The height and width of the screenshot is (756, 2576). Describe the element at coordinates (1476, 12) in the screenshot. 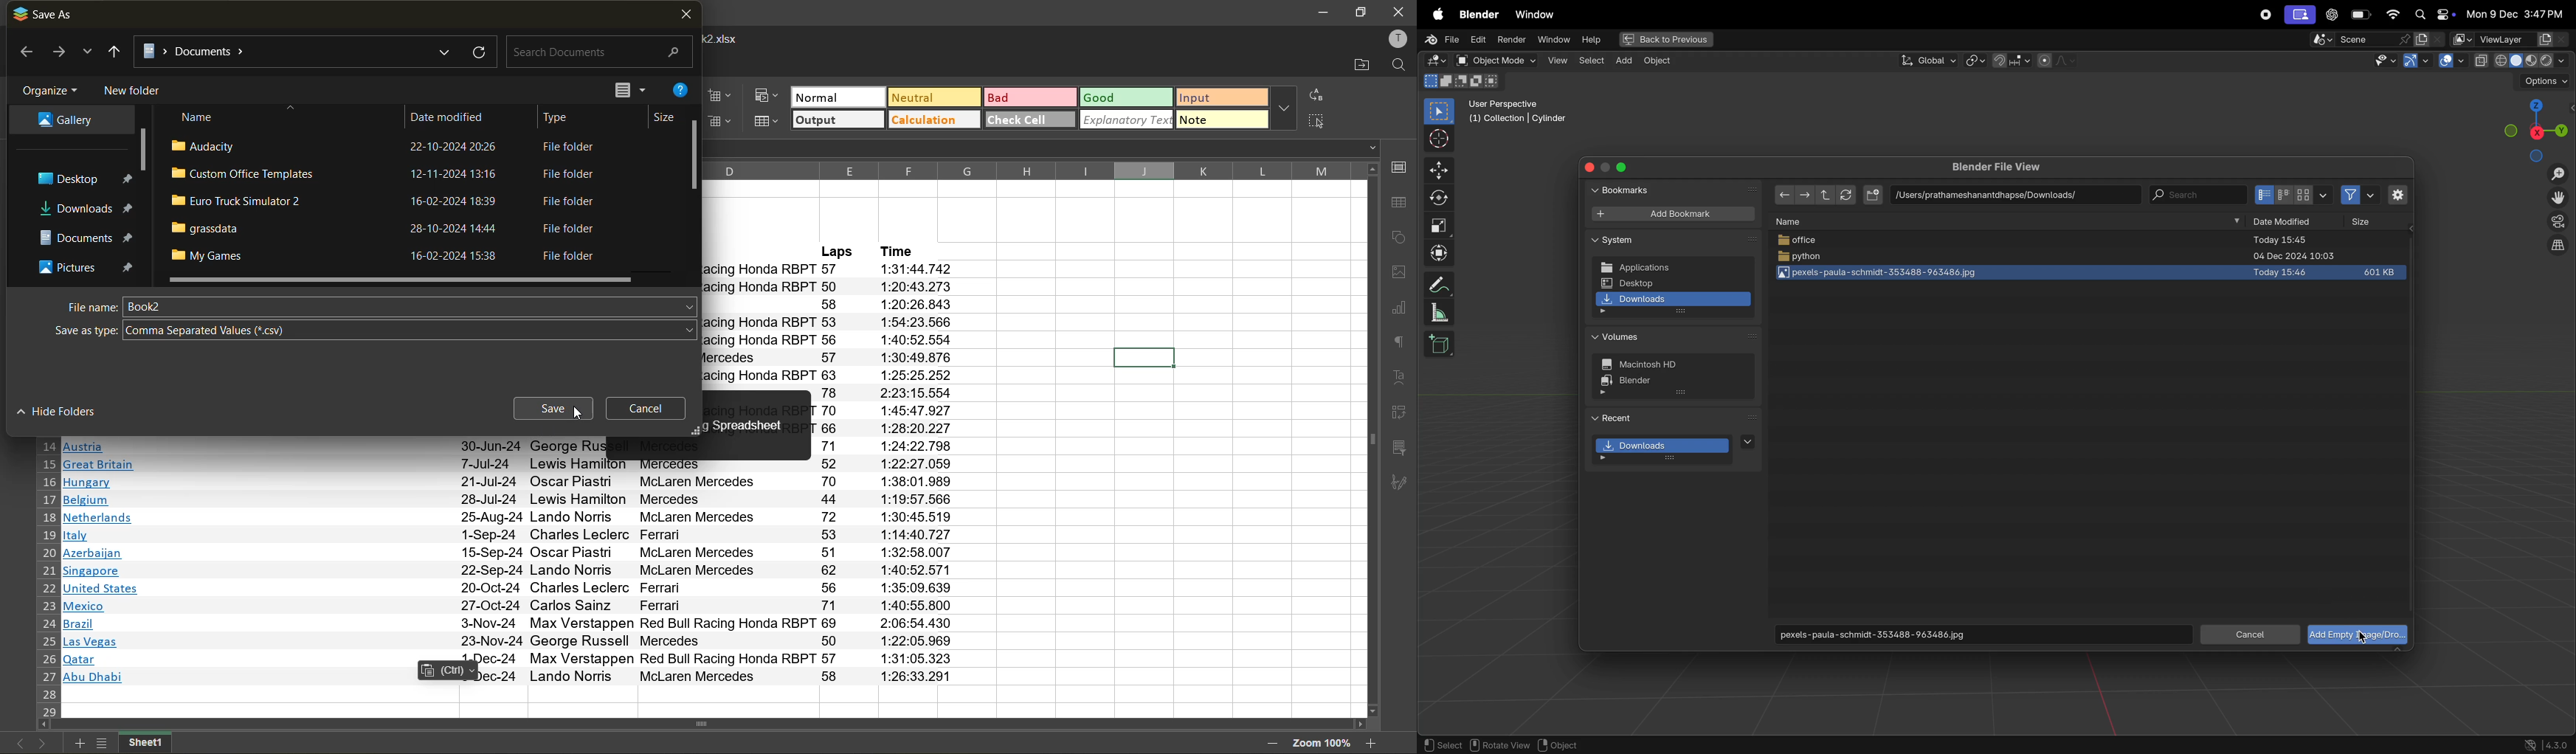

I see `Blender` at that location.